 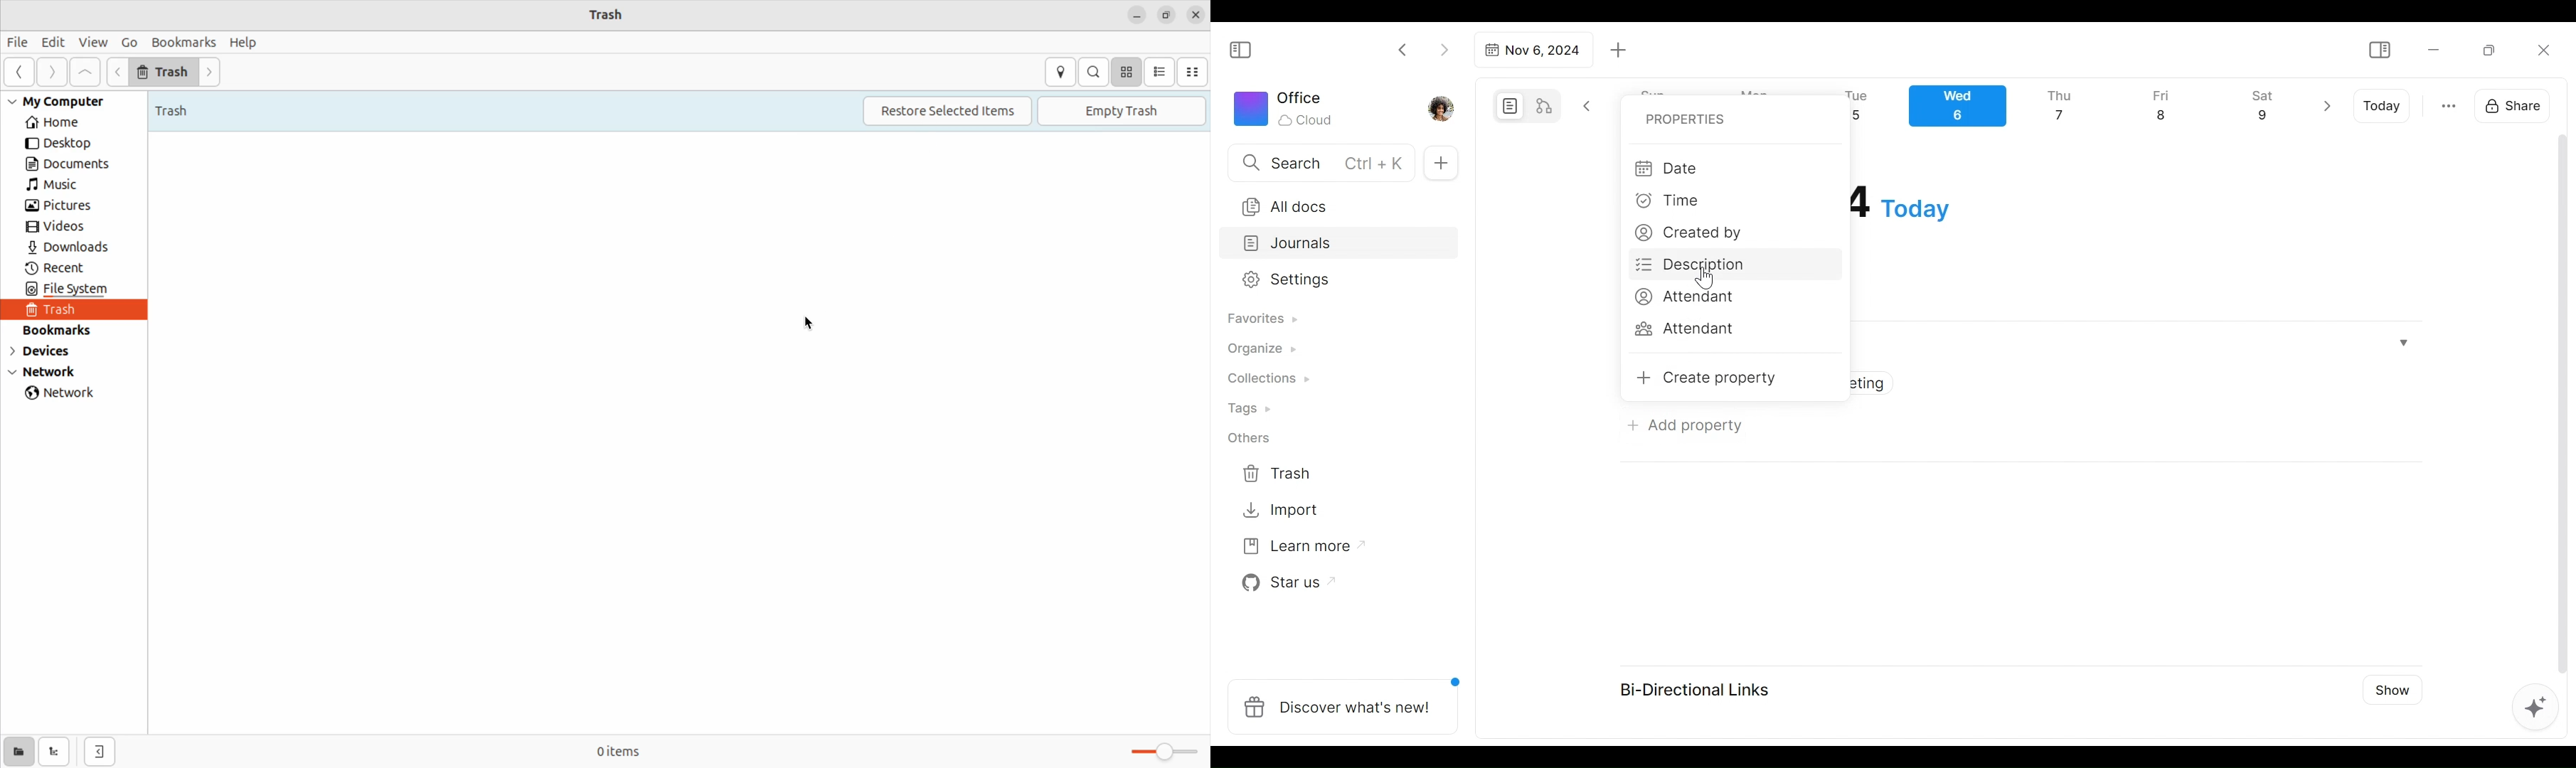 What do you see at coordinates (1693, 235) in the screenshot?
I see `Created by` at bounding box center [1693, 235].